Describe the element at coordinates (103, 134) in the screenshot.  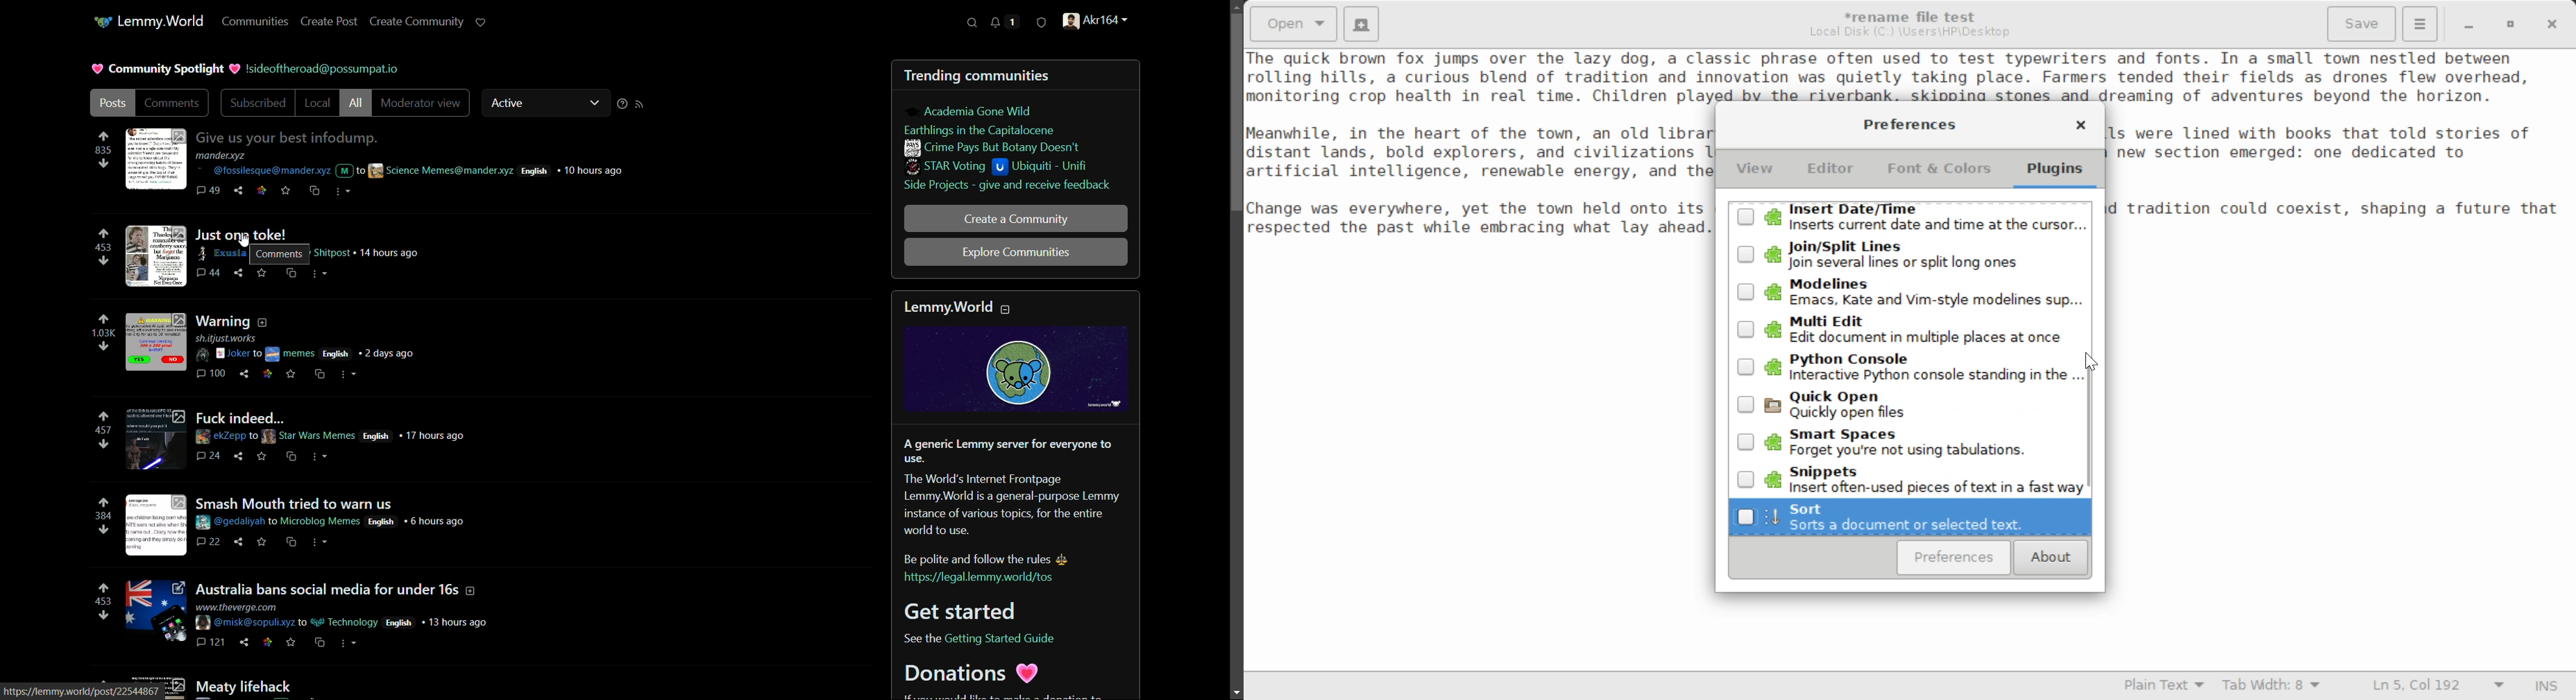
I see `Upvote` at that location.